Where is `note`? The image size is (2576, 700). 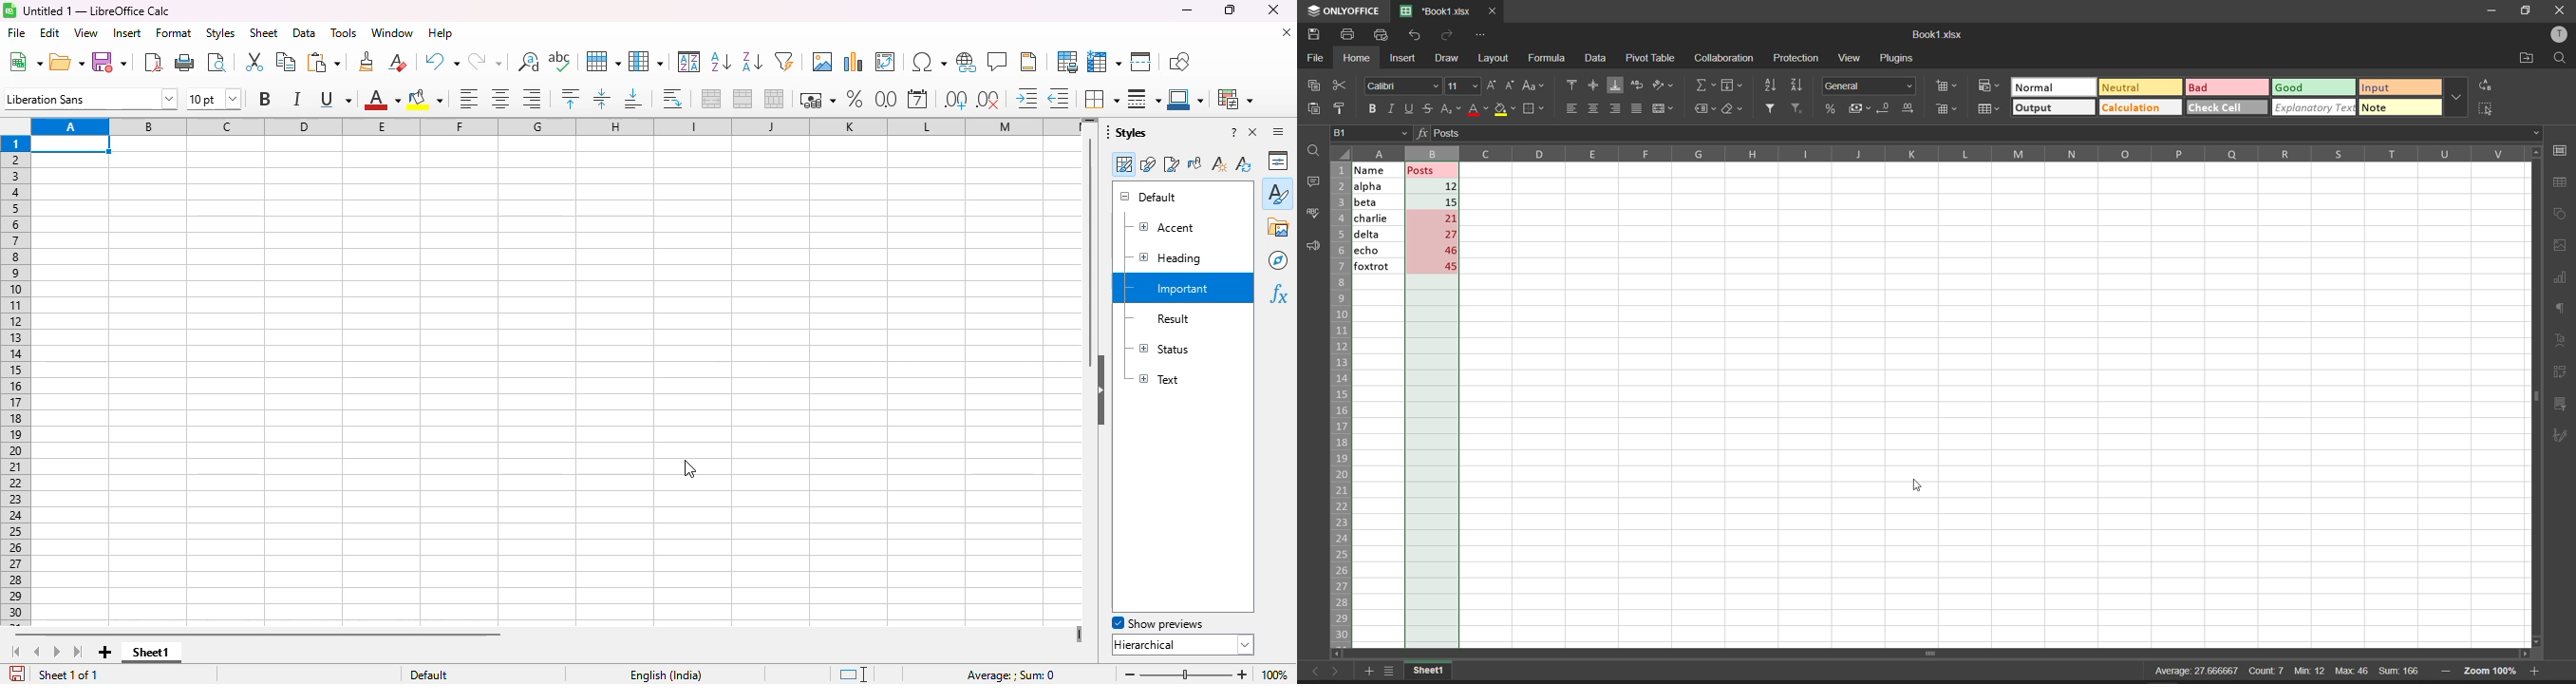
note is located at coordinates (2378, 107).